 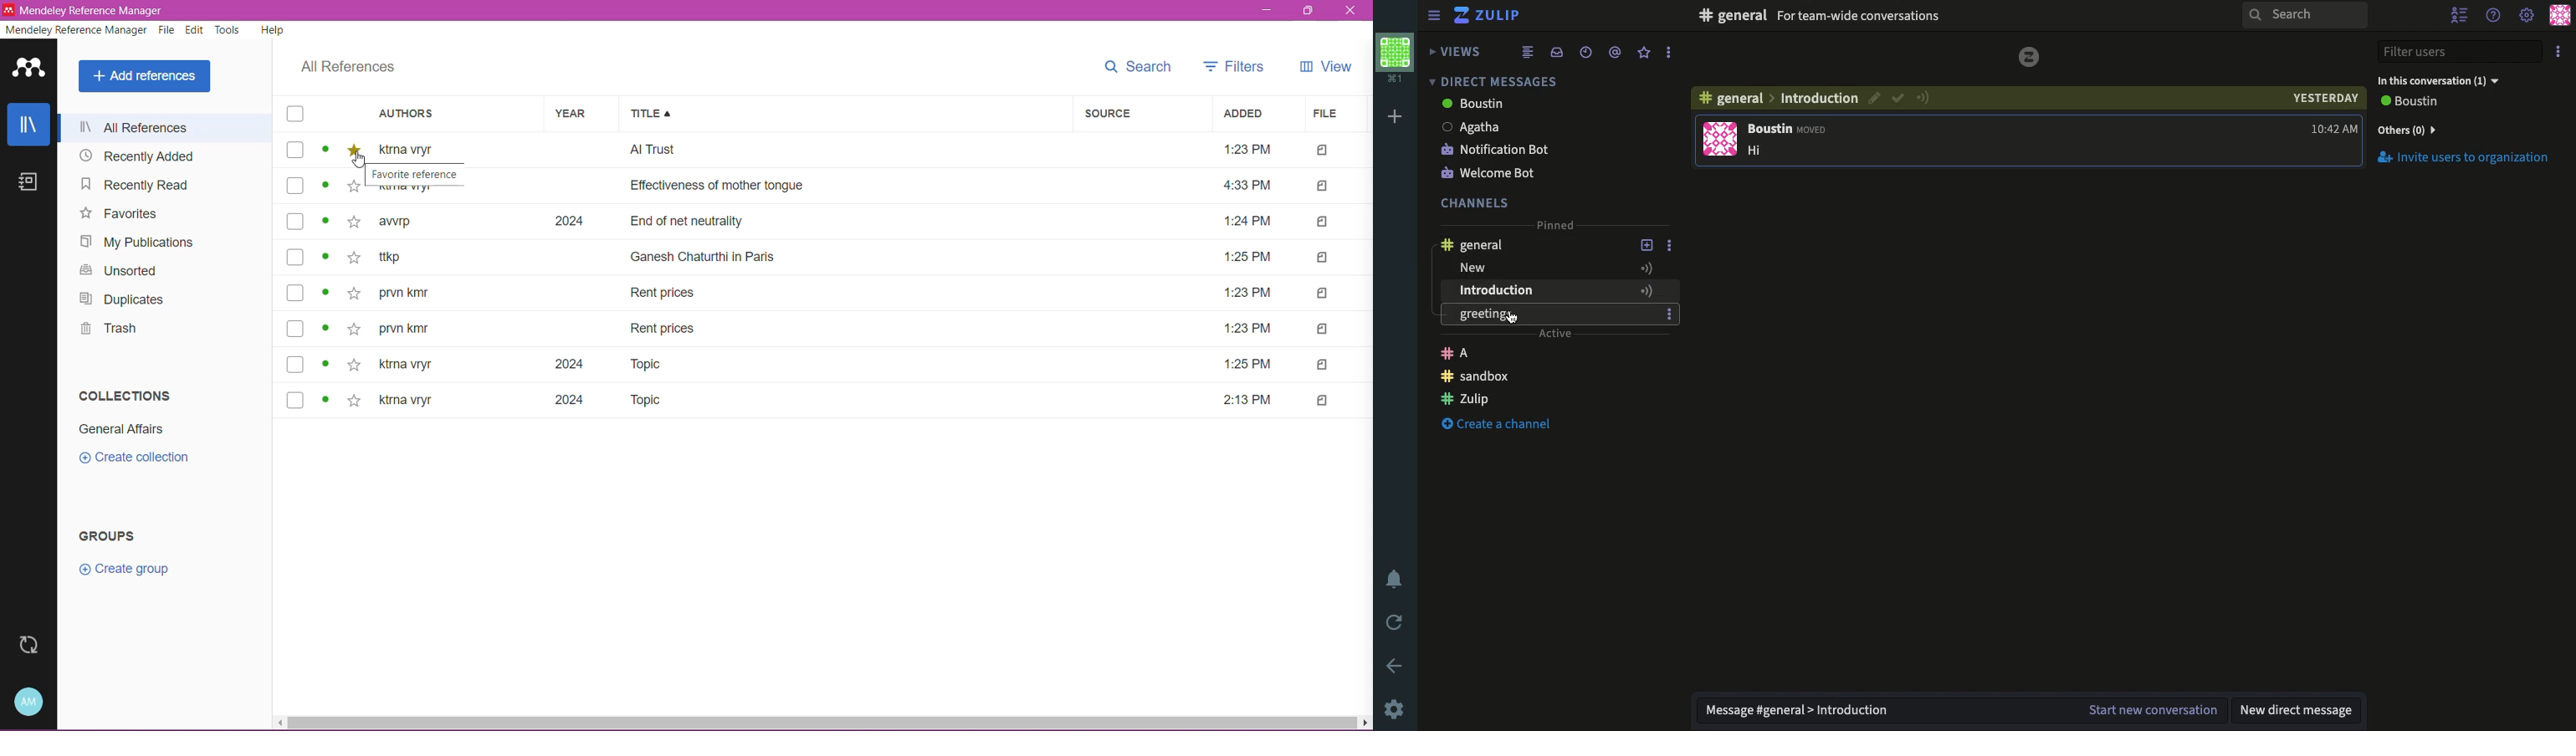 I want to click on Options, so click(x=1667, y=53).